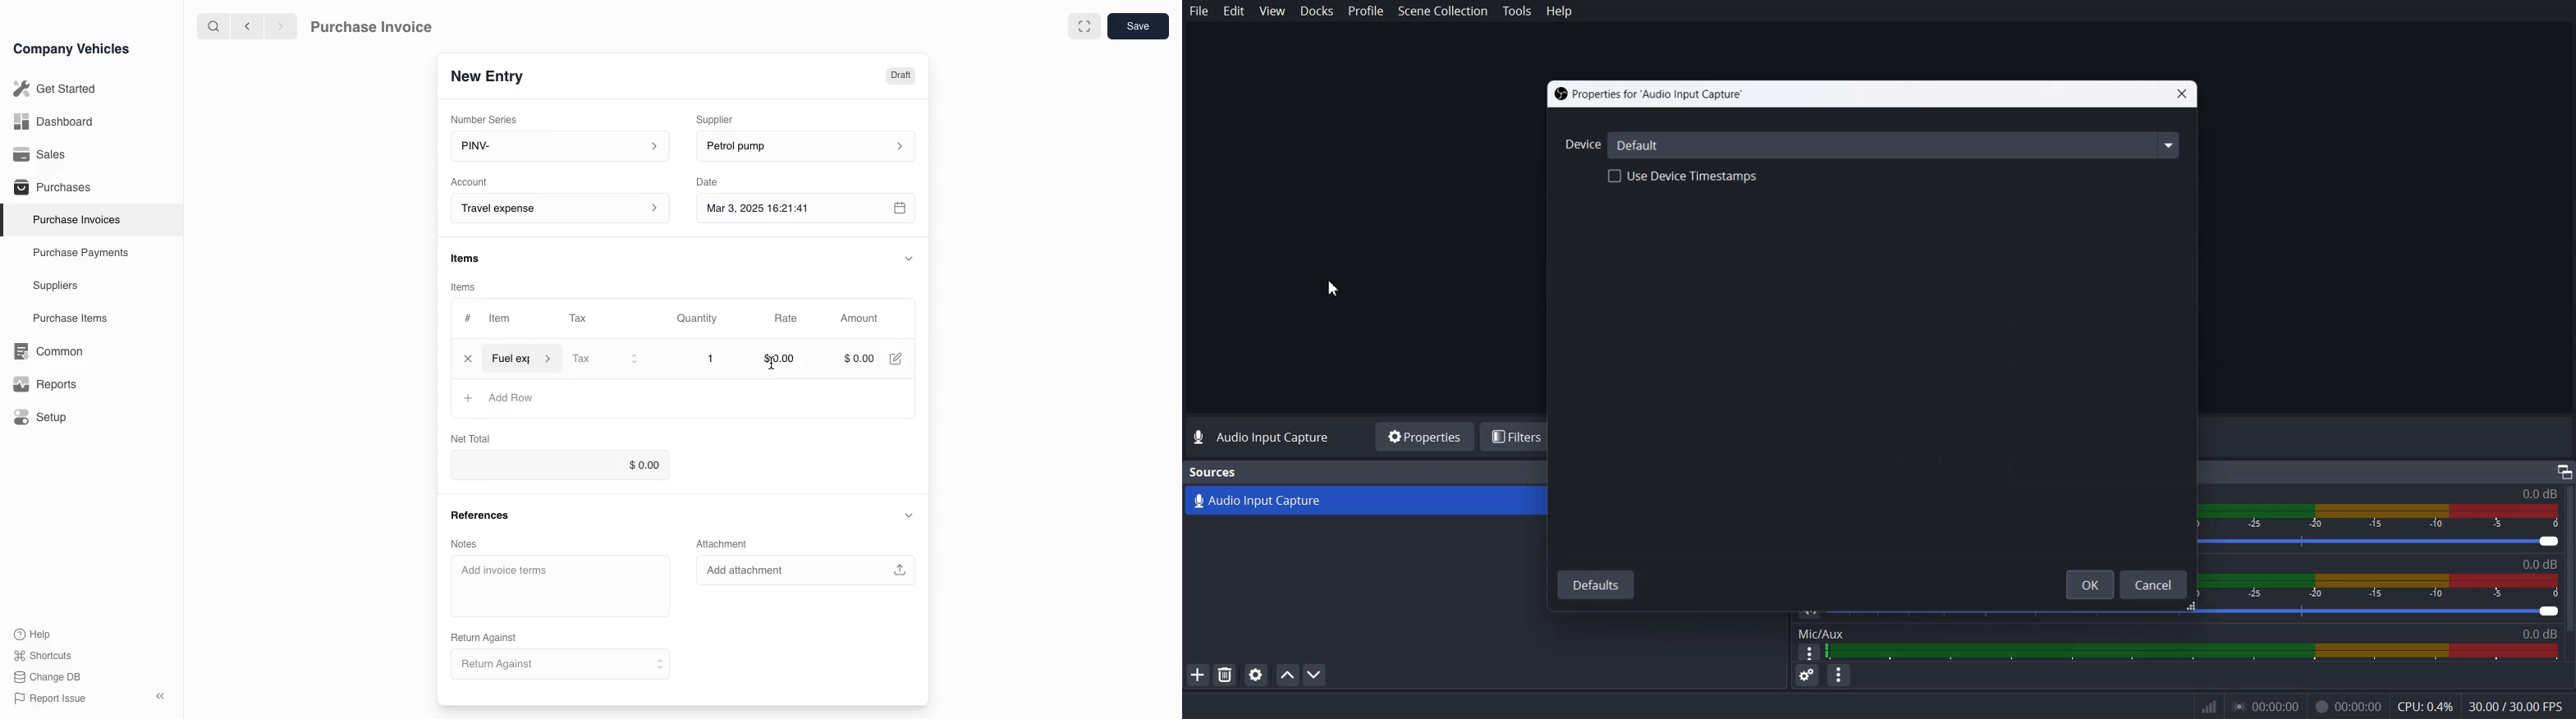 The width and height of the screenshot is (2576, 728). I want to click on Edit, so click(1234, 11).